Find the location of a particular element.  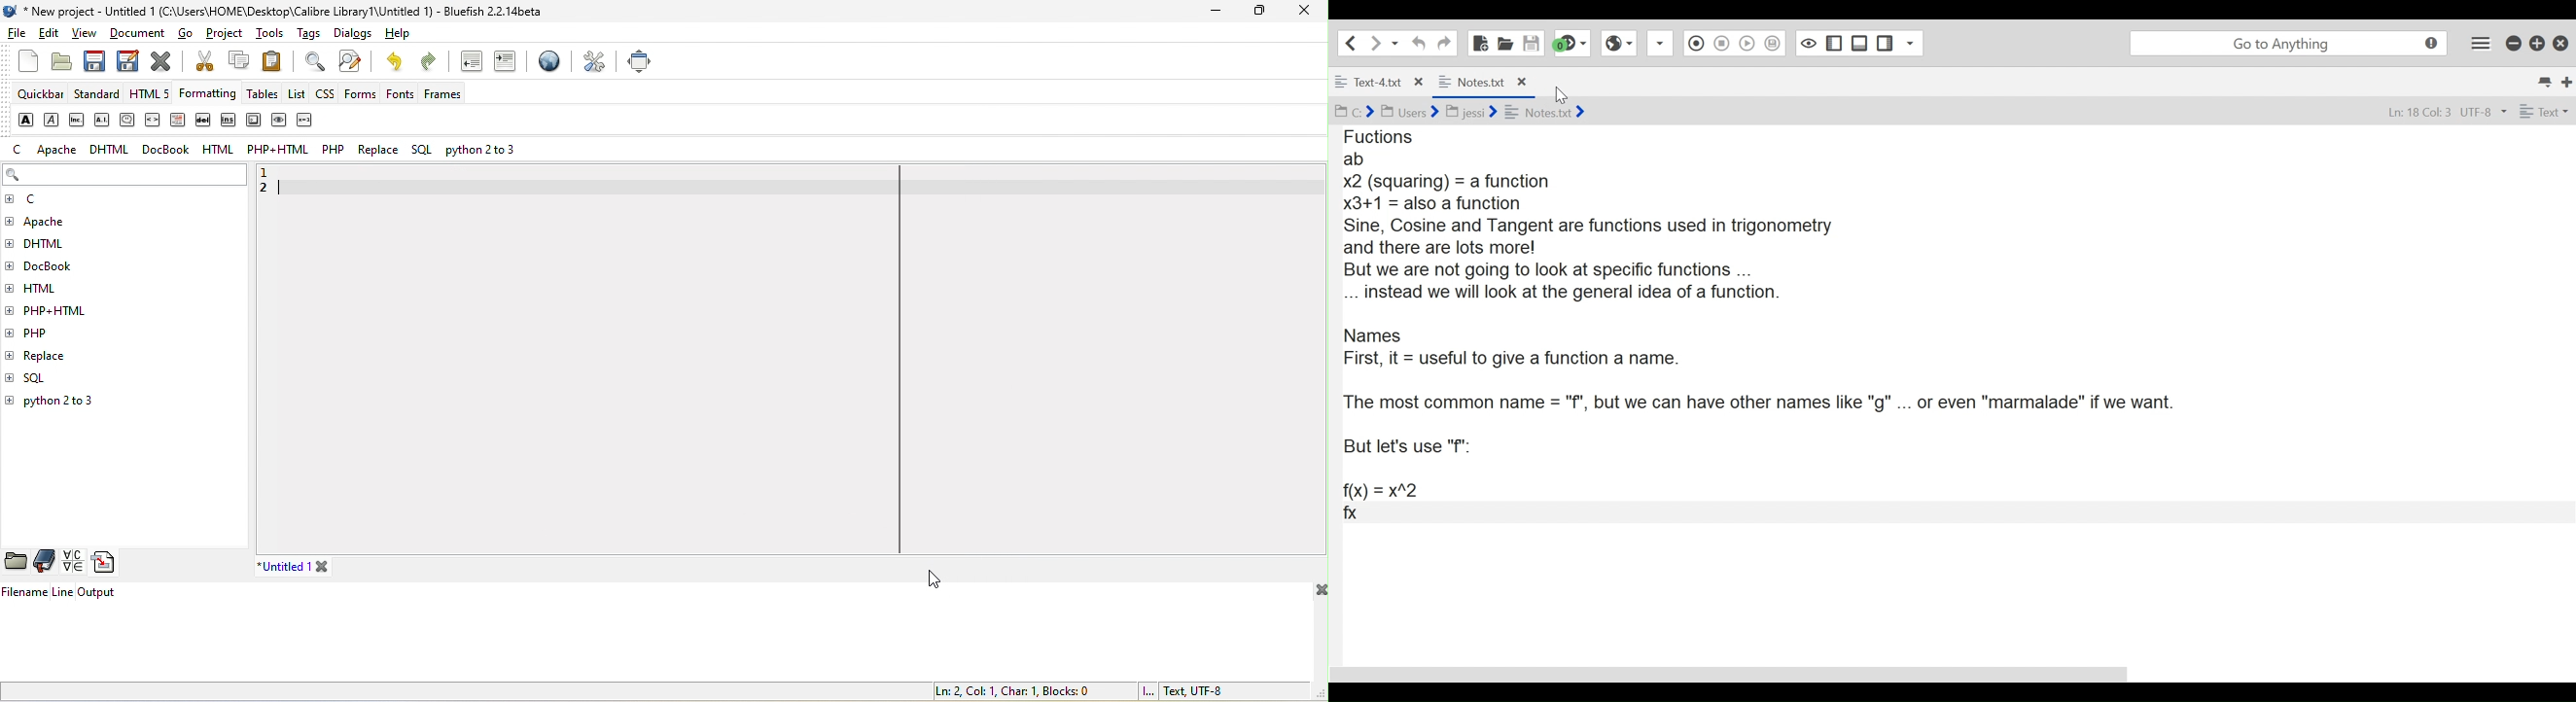

list is located at coordinates (293, 93).